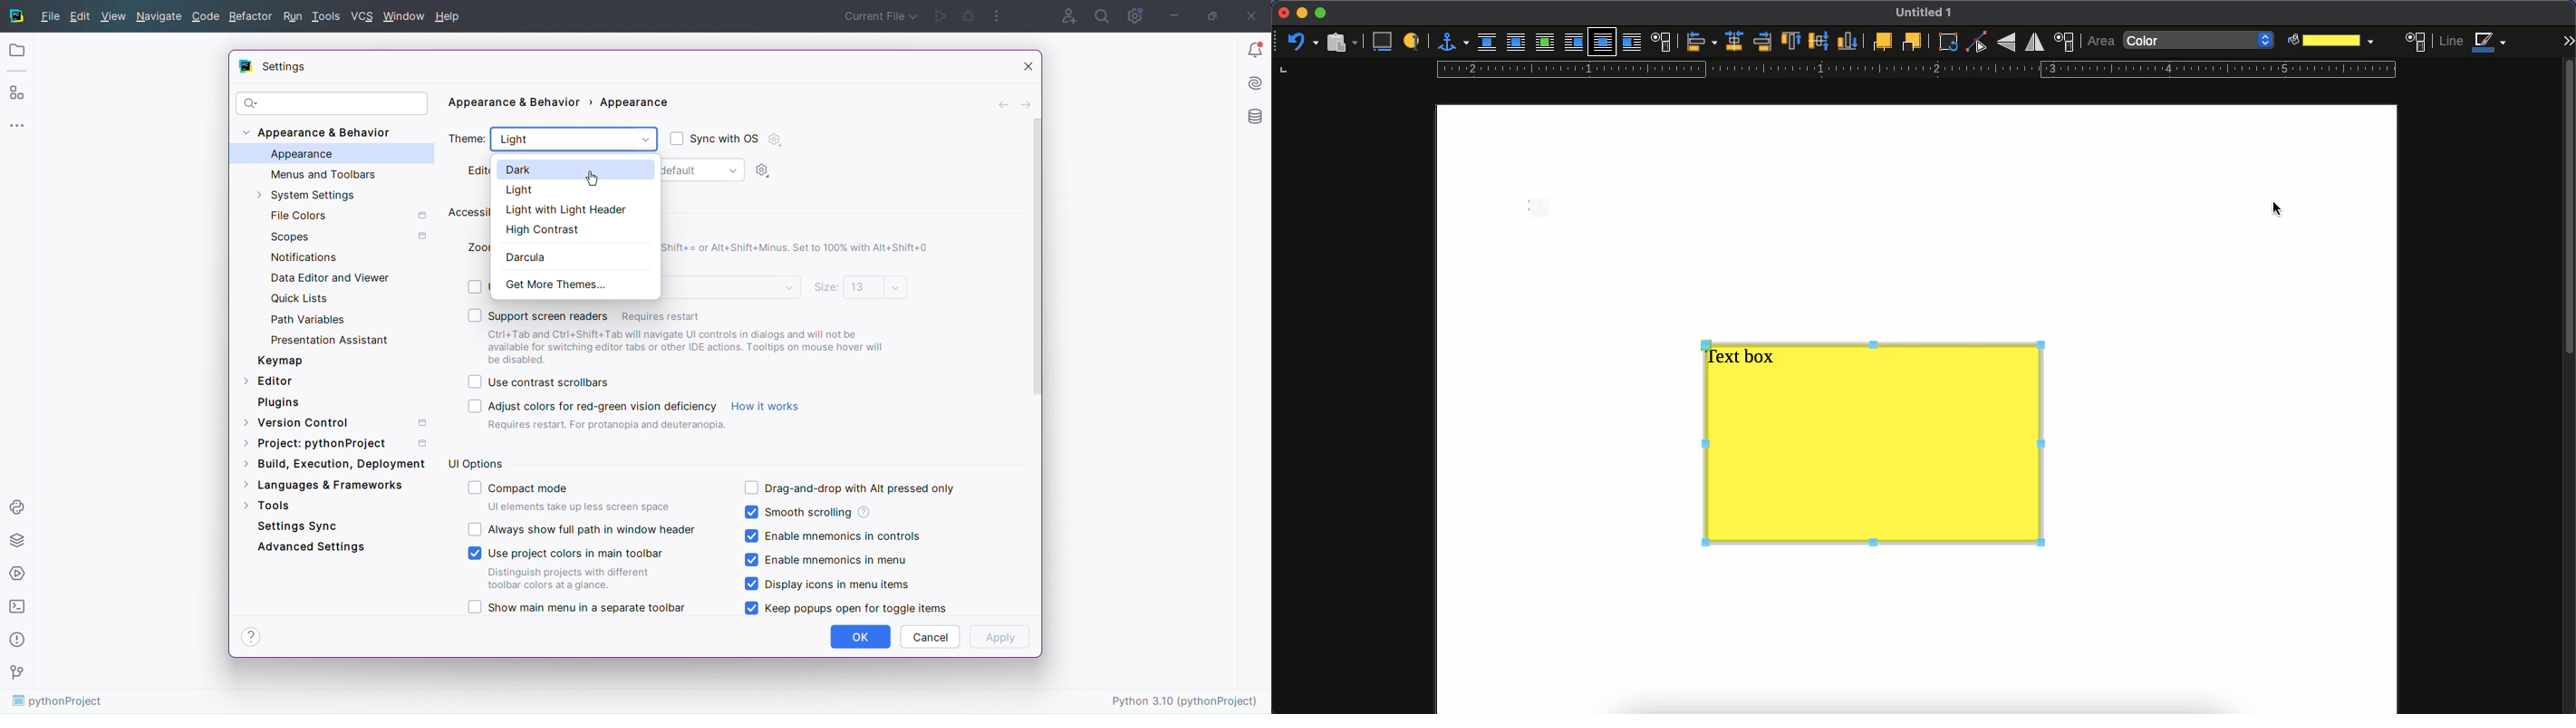 This screenshot has width=2576, height=728. I want to click on Account, so click(1065, 15).